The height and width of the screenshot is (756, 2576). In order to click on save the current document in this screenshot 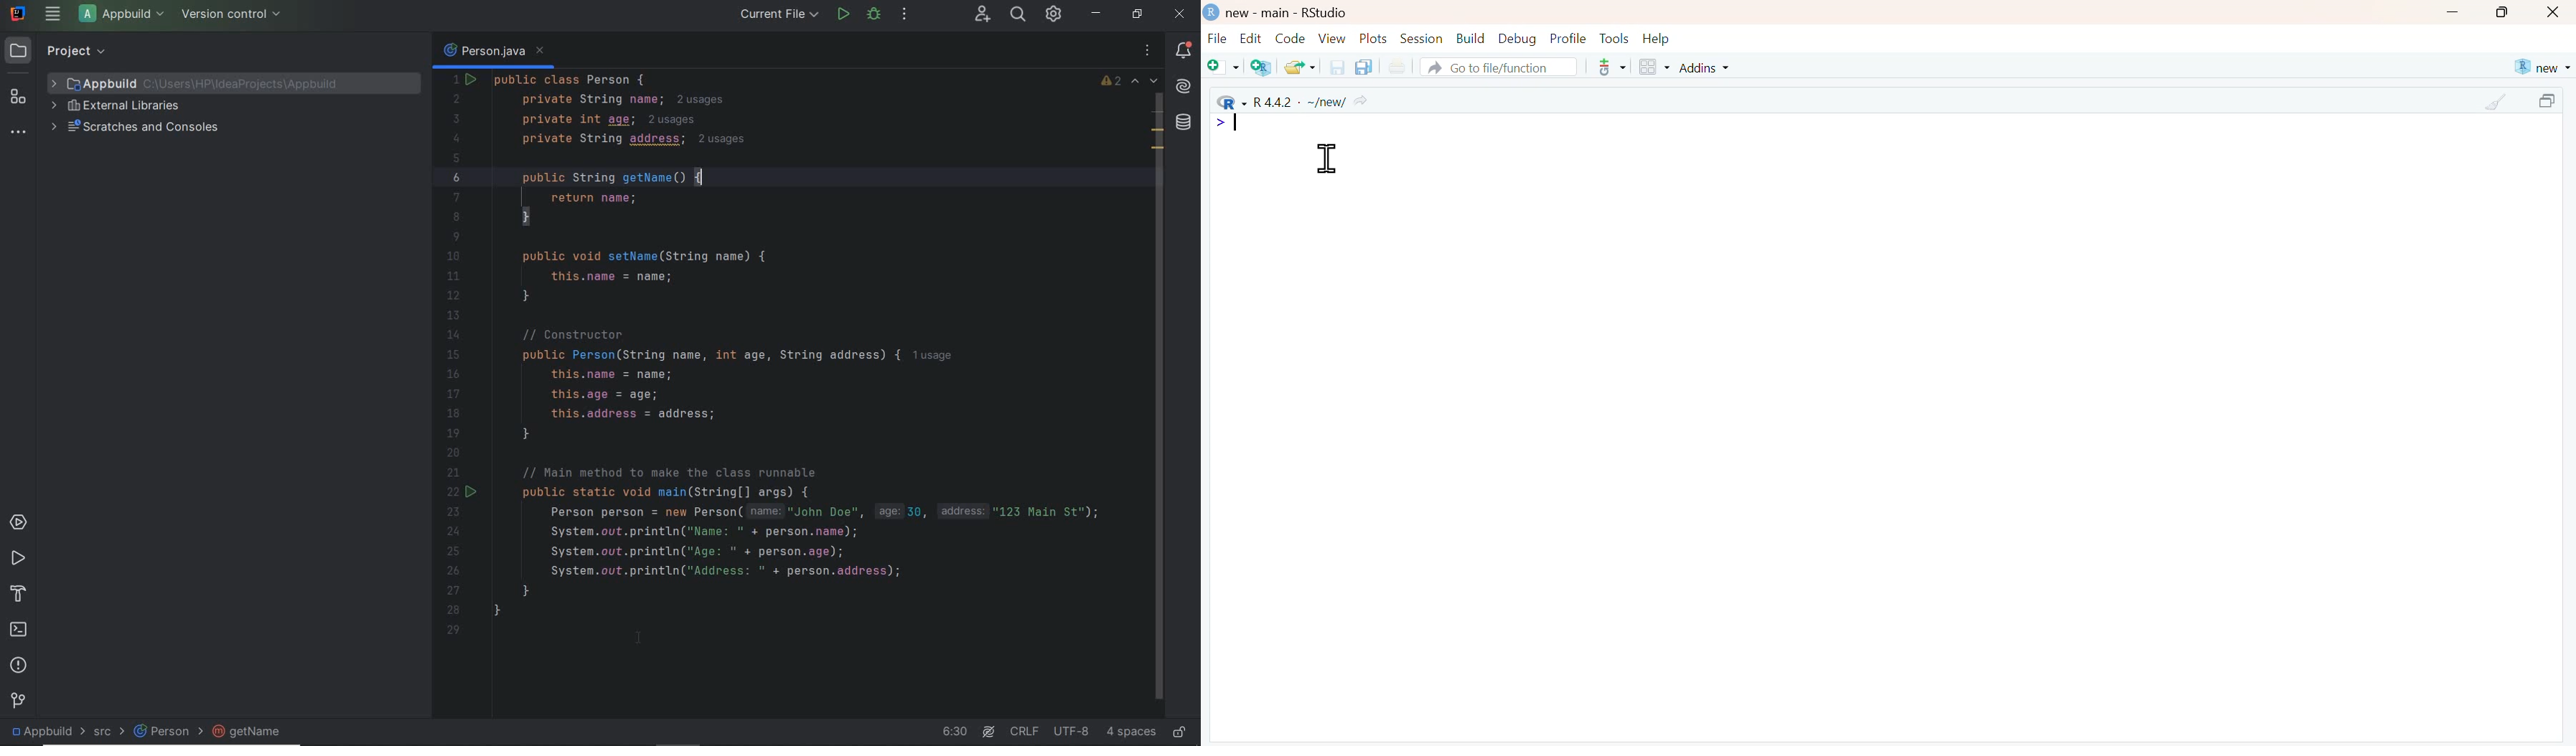, I will do `click(1335, 67)`.